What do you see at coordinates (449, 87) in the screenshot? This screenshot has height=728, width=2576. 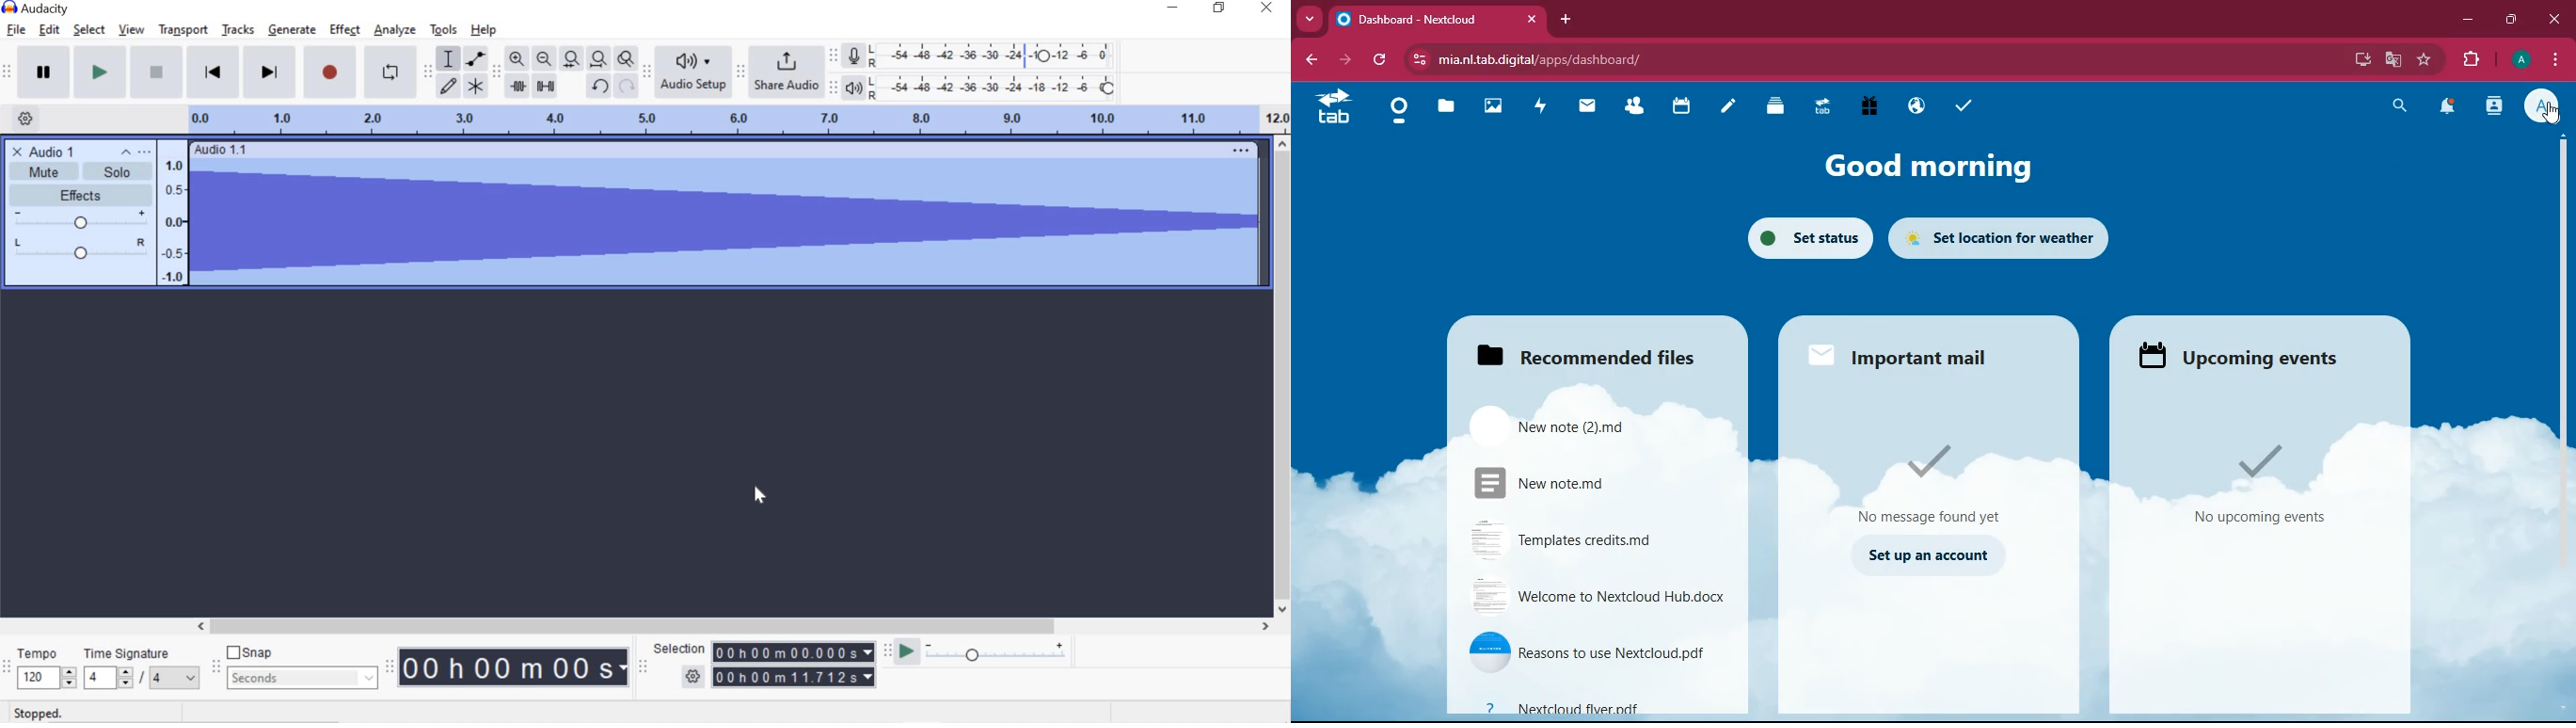 I see `Draw tool` at bounding box center [449, 87].